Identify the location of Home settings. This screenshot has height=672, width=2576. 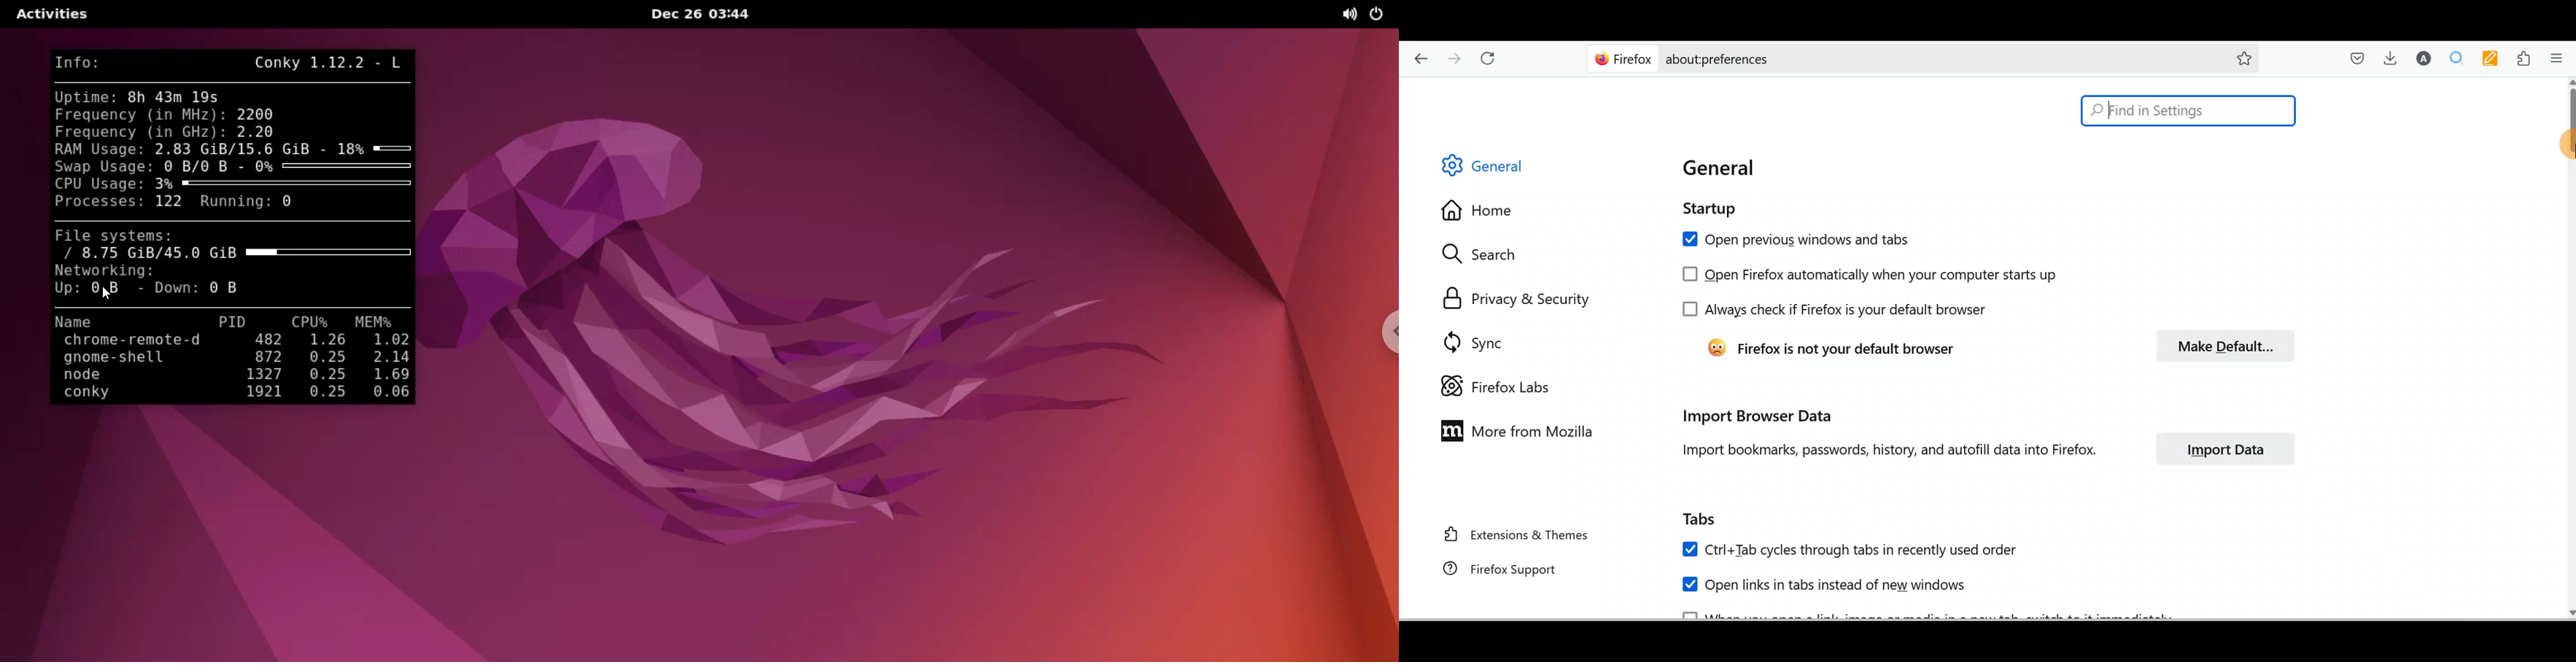
(1478, 208).